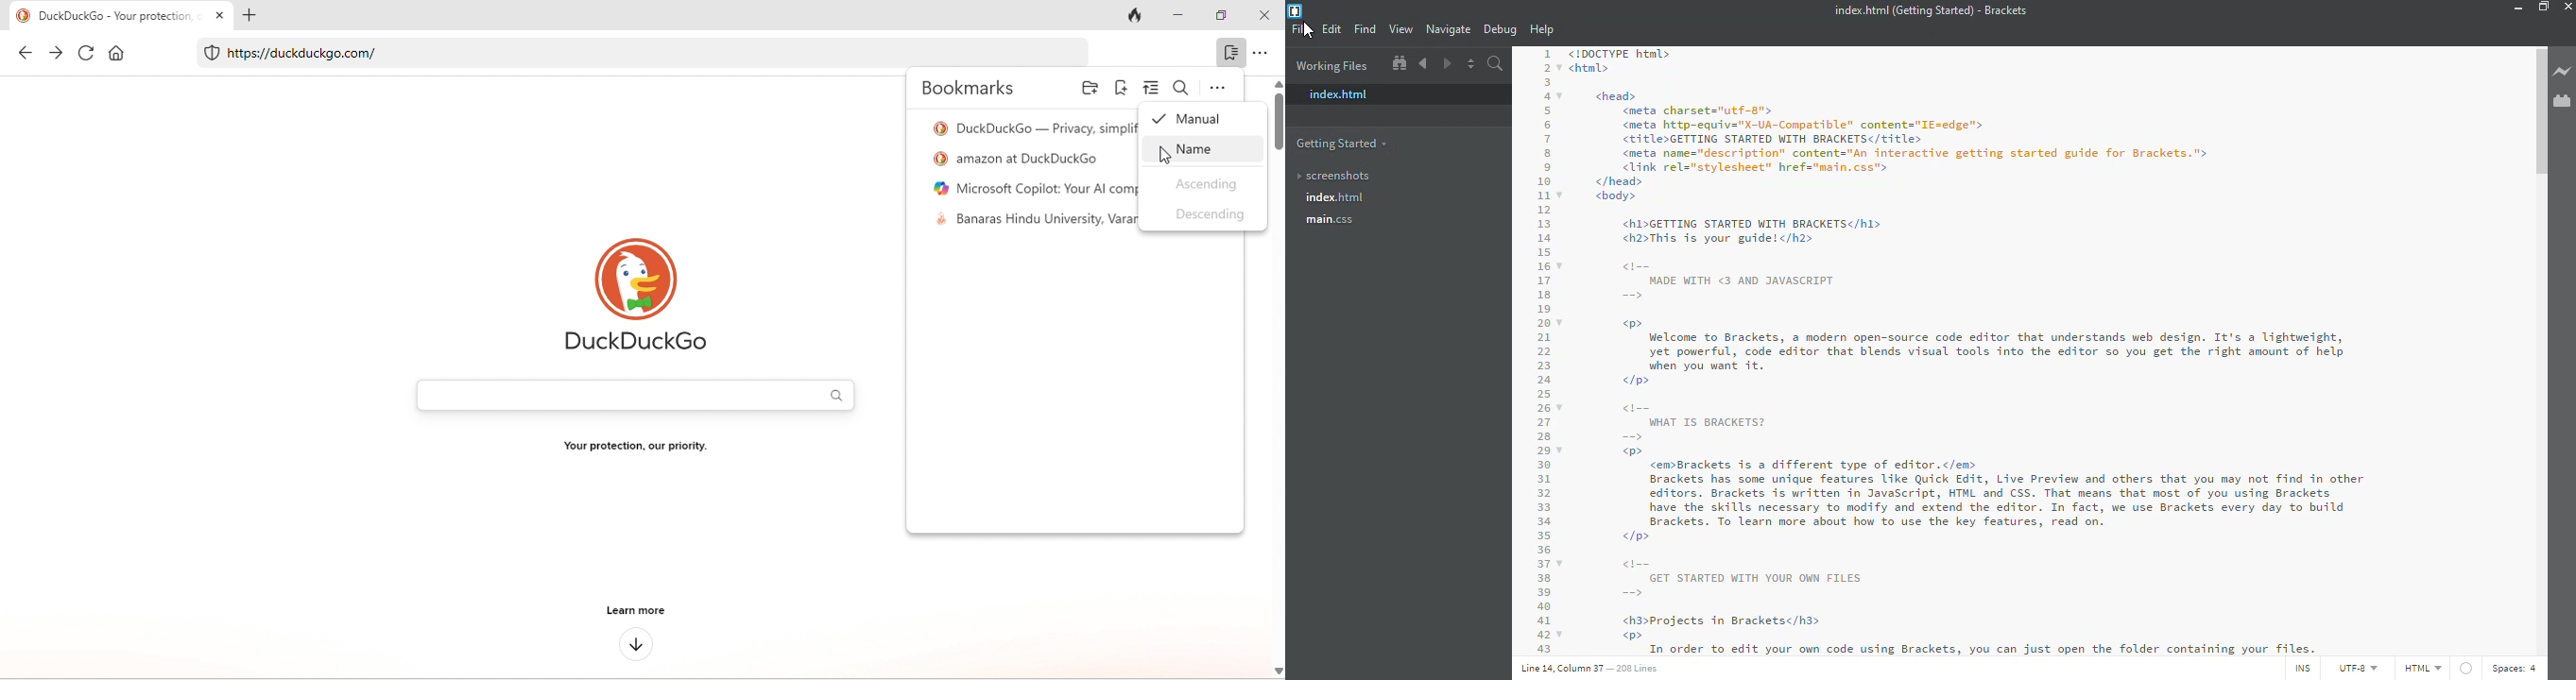 The height and width of the screenshot is (700, 2576). I want to click on cursor movement, so click(1167, 154).